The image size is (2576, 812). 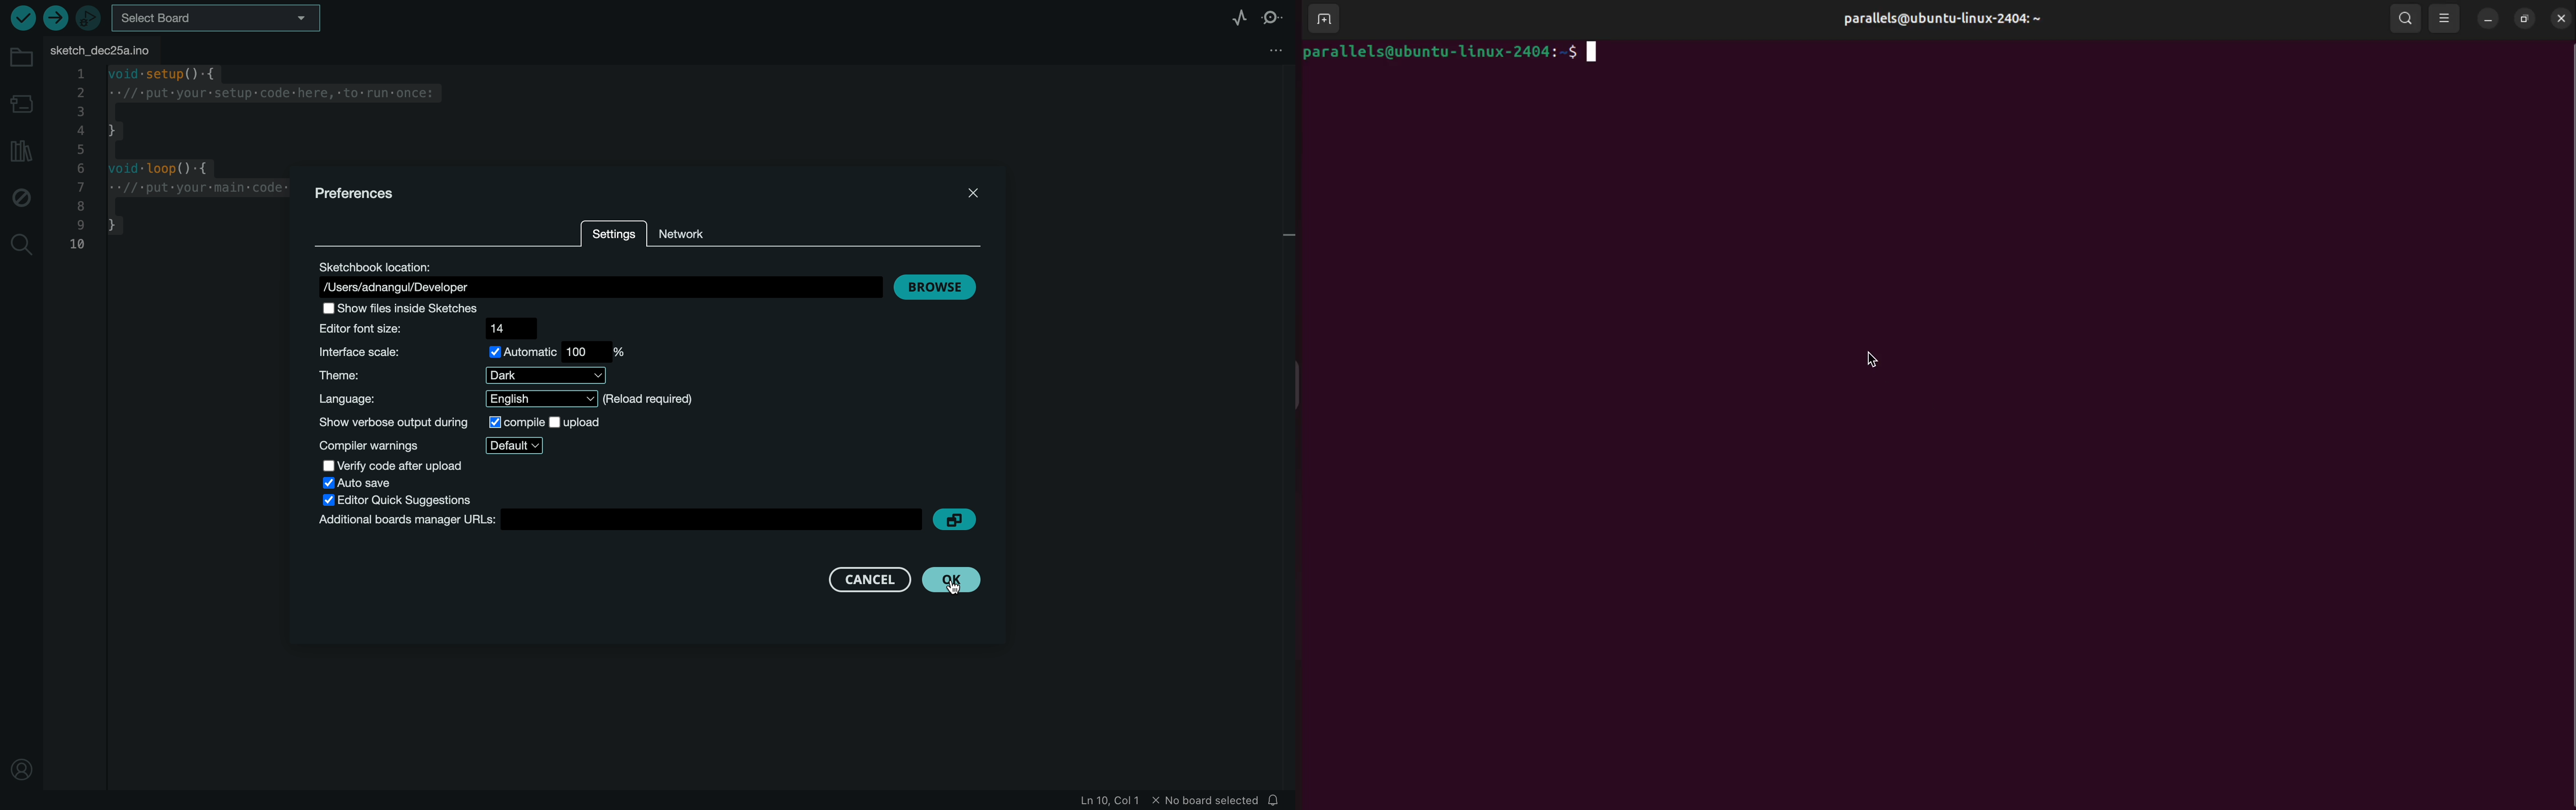 I want to click on file in formation, so click(x=1129, y=801).